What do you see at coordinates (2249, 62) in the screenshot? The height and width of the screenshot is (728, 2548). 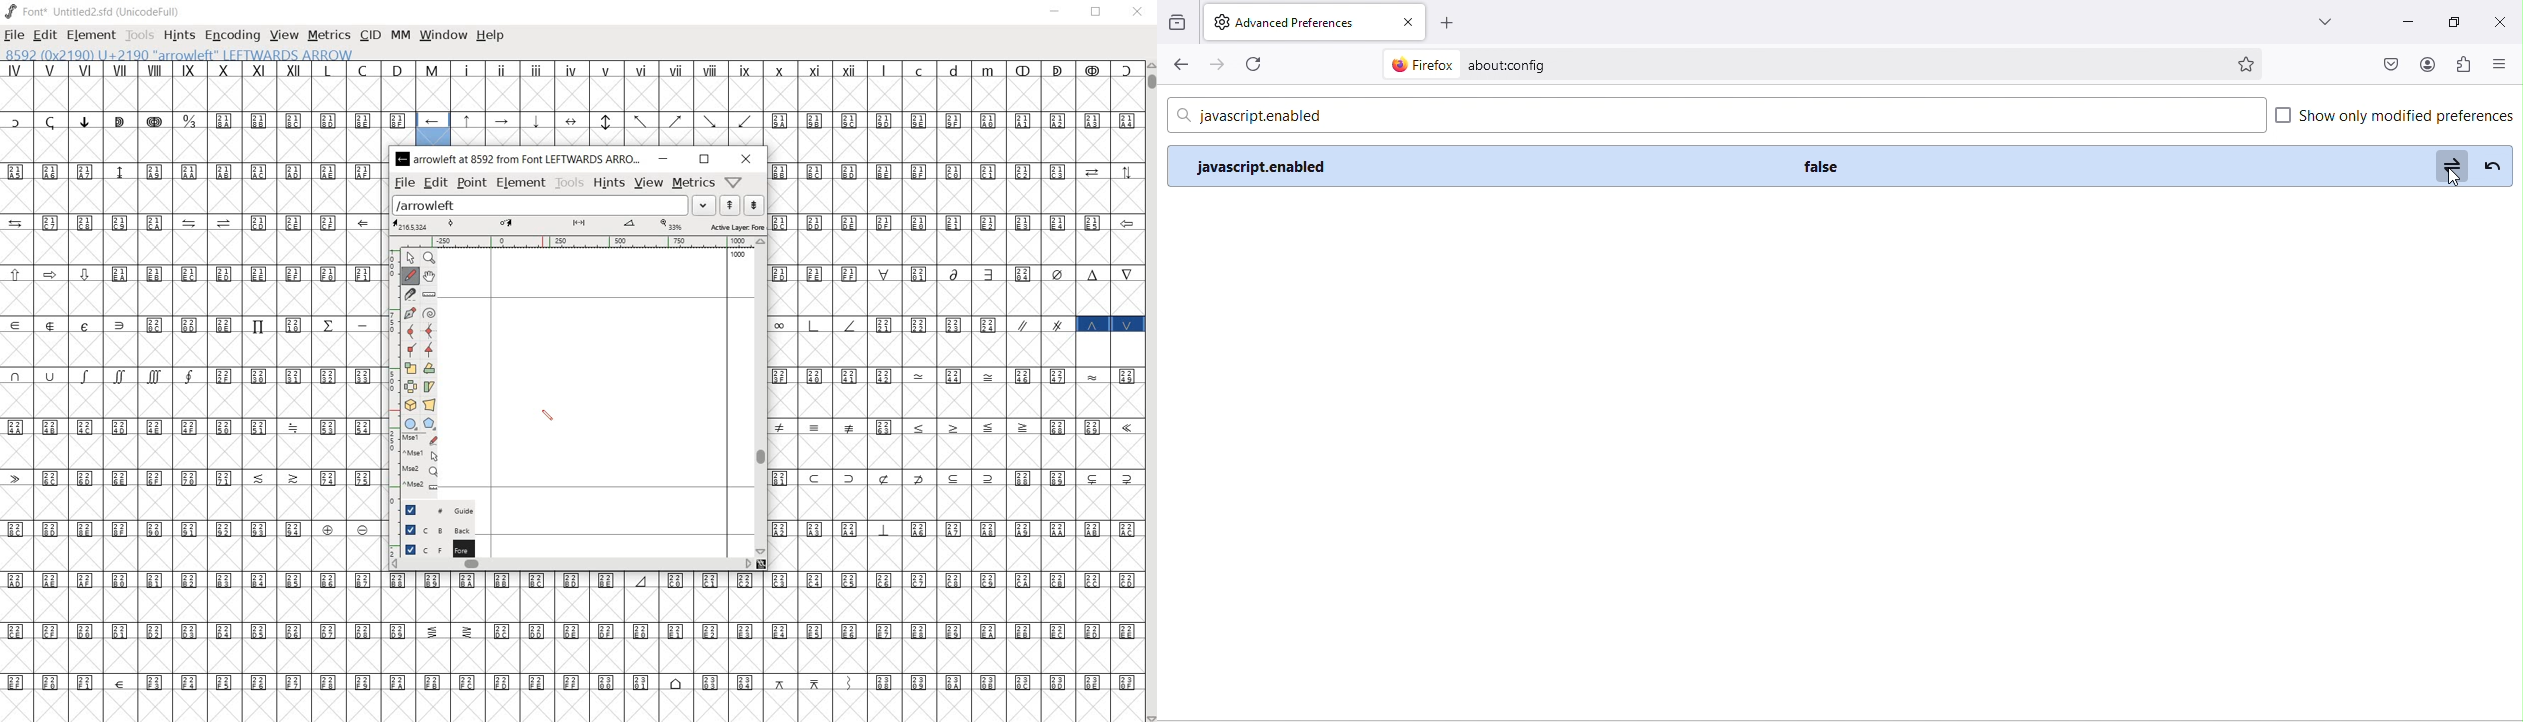 I see `bookmark` at bounding box center [2249, 62].